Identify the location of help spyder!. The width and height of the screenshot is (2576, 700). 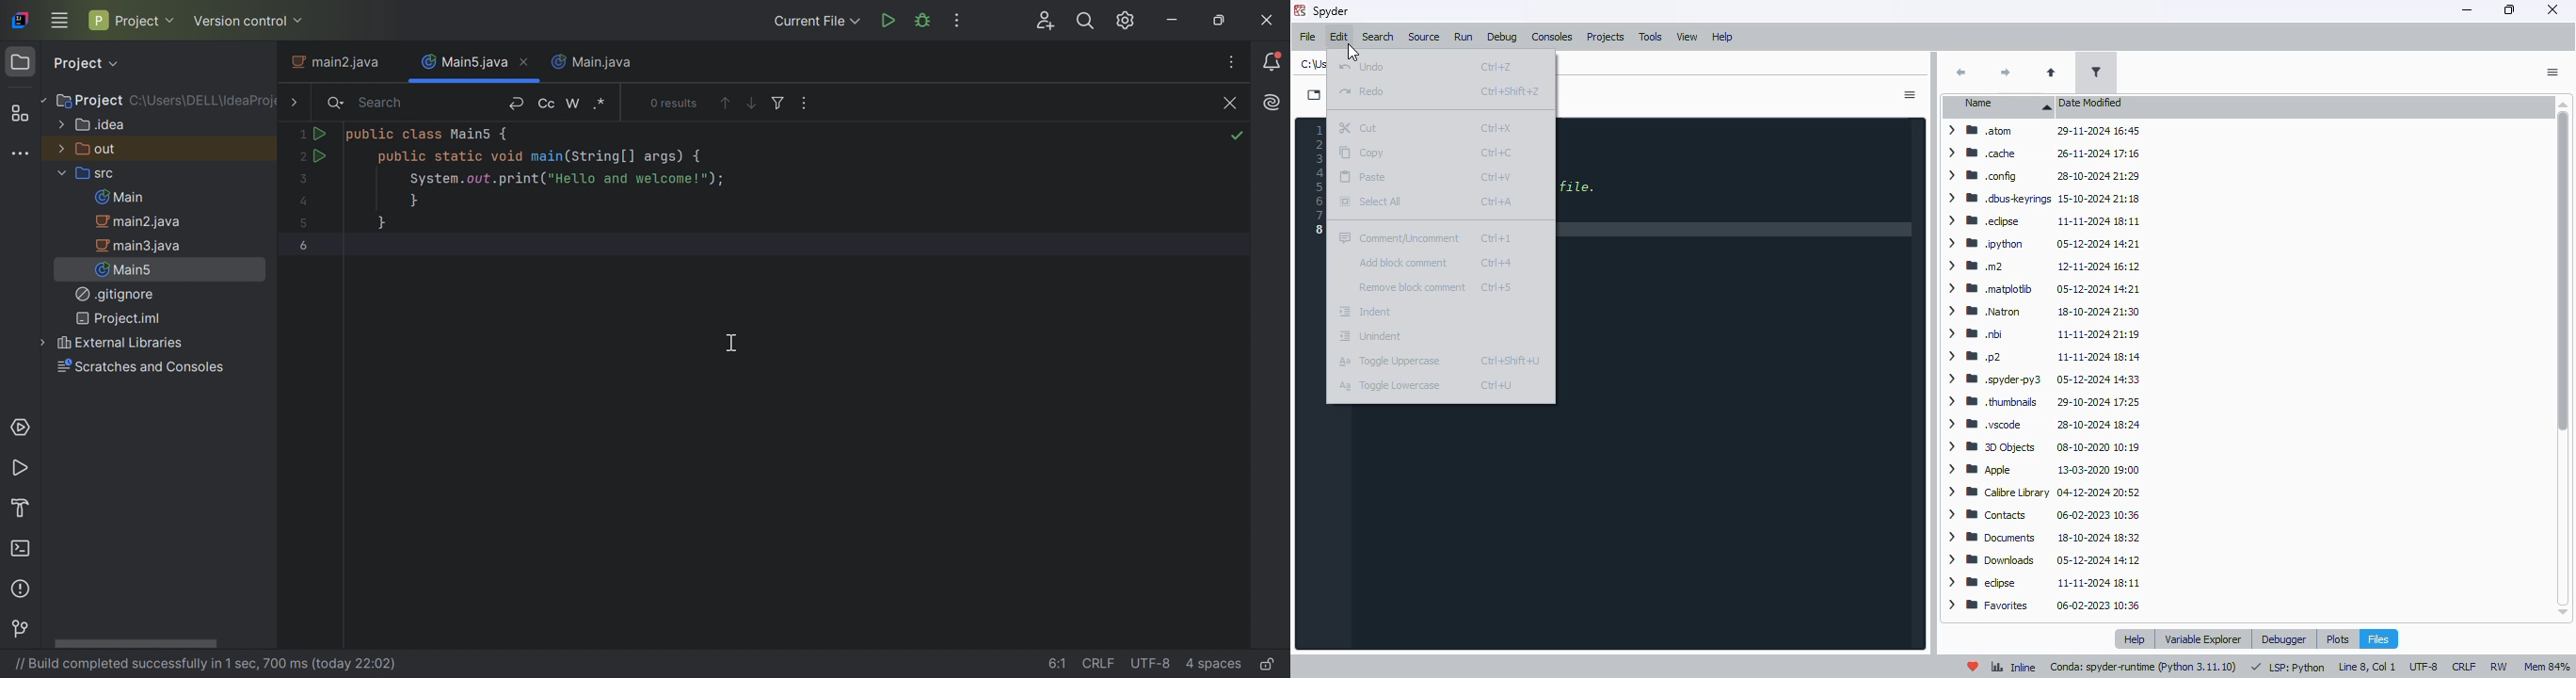
(1974, 667).